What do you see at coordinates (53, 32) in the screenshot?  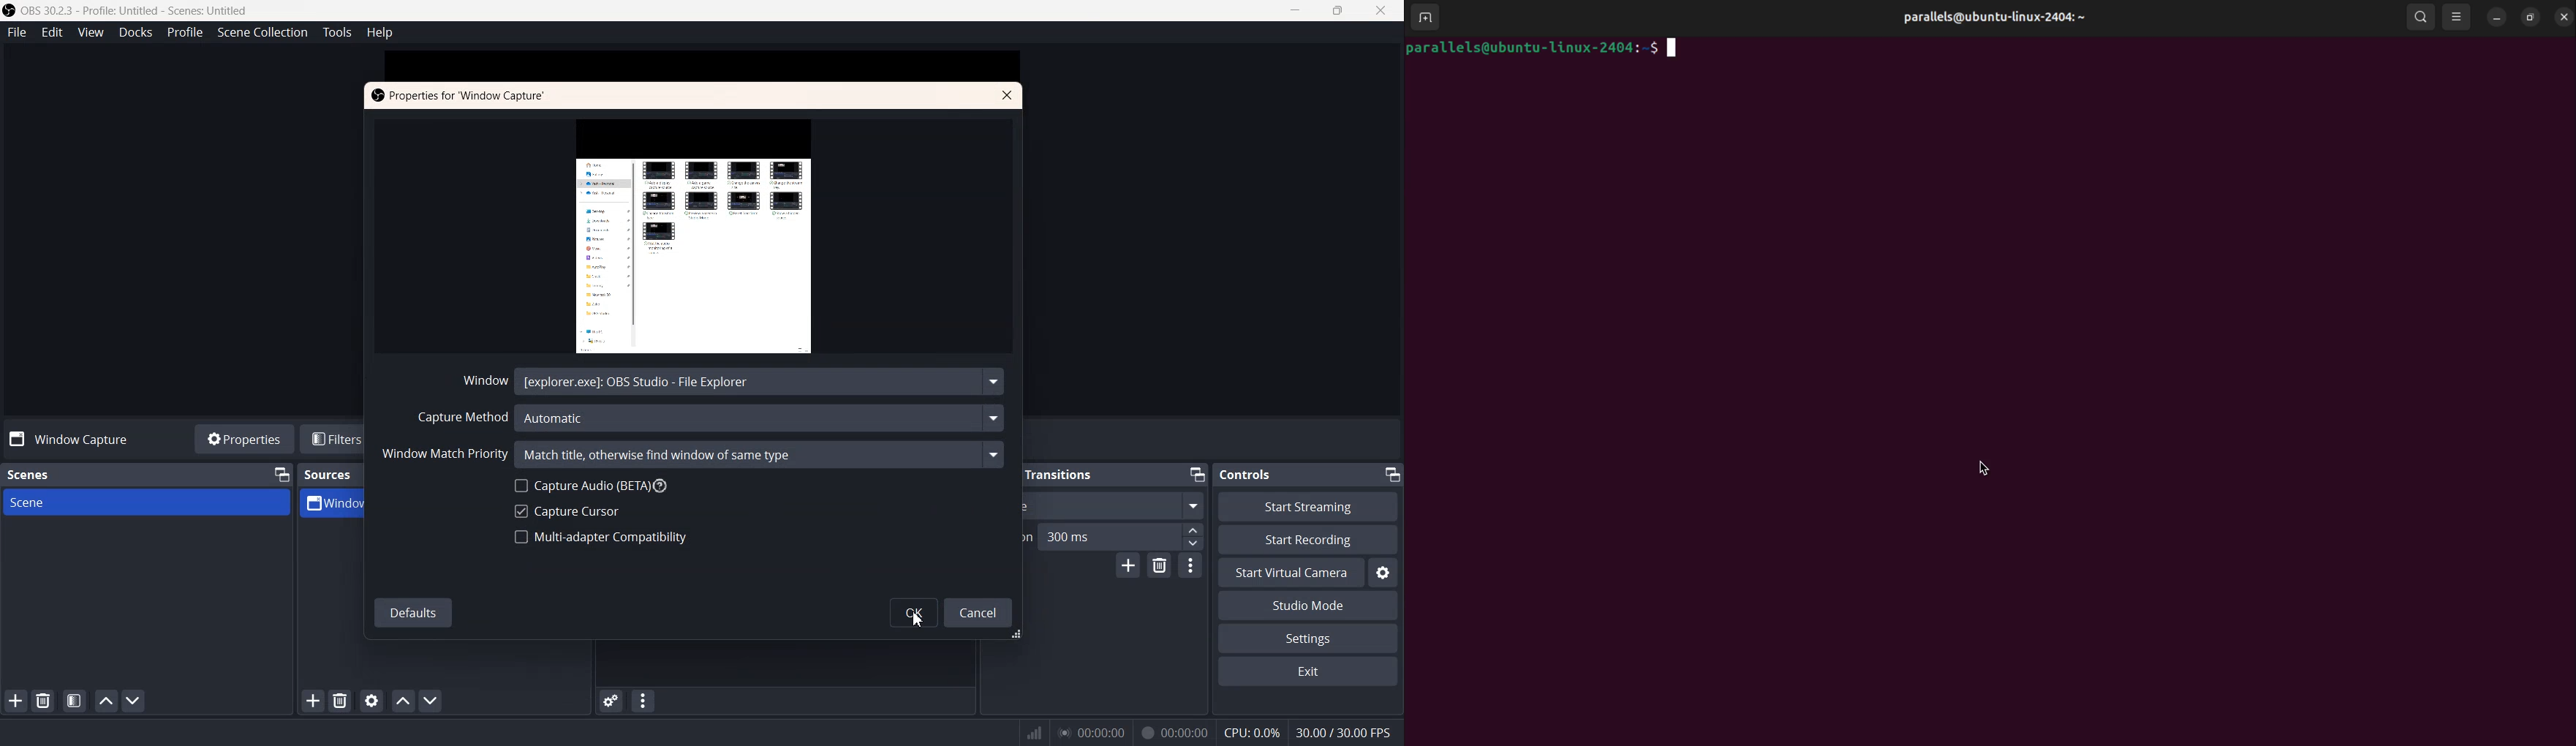 I see `Edit` at bounding box center [53, 32].